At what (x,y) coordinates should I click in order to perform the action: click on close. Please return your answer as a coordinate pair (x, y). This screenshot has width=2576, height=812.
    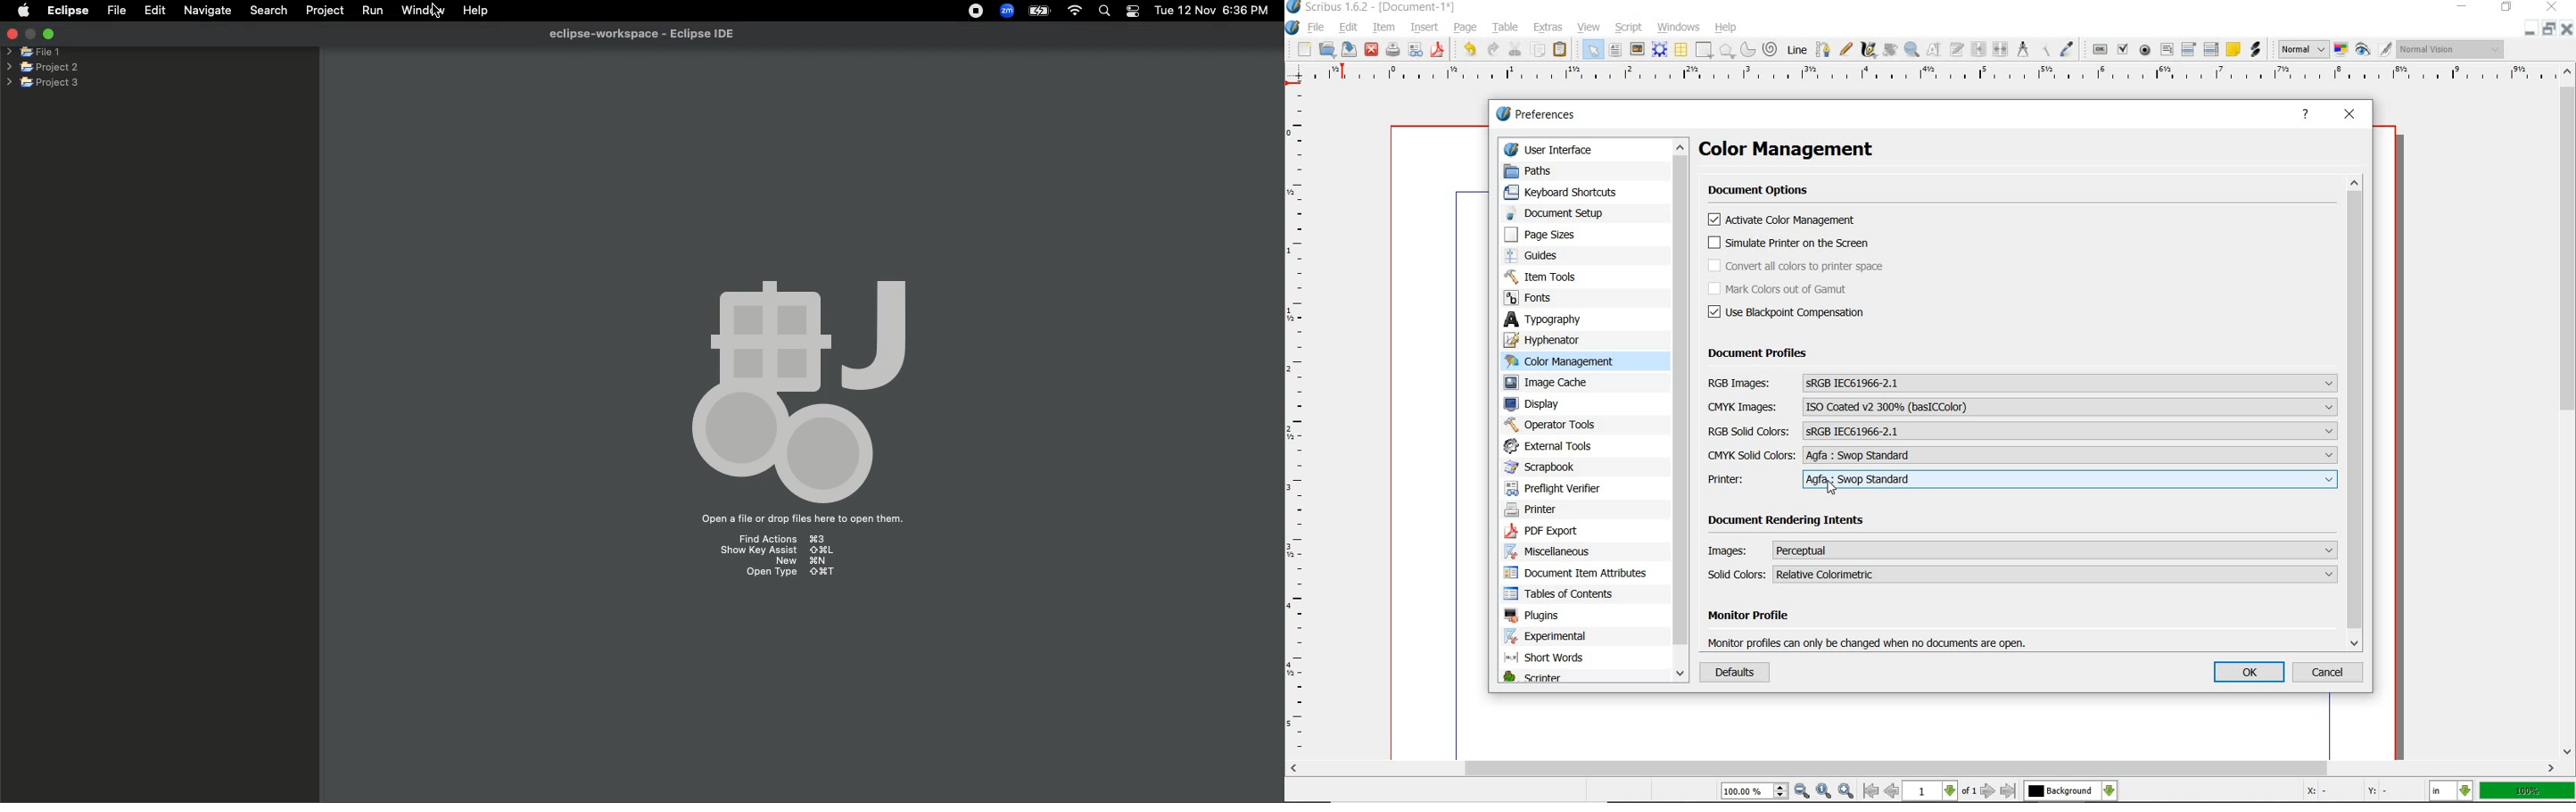
    Looking at the image, I should click on (1371, 49).